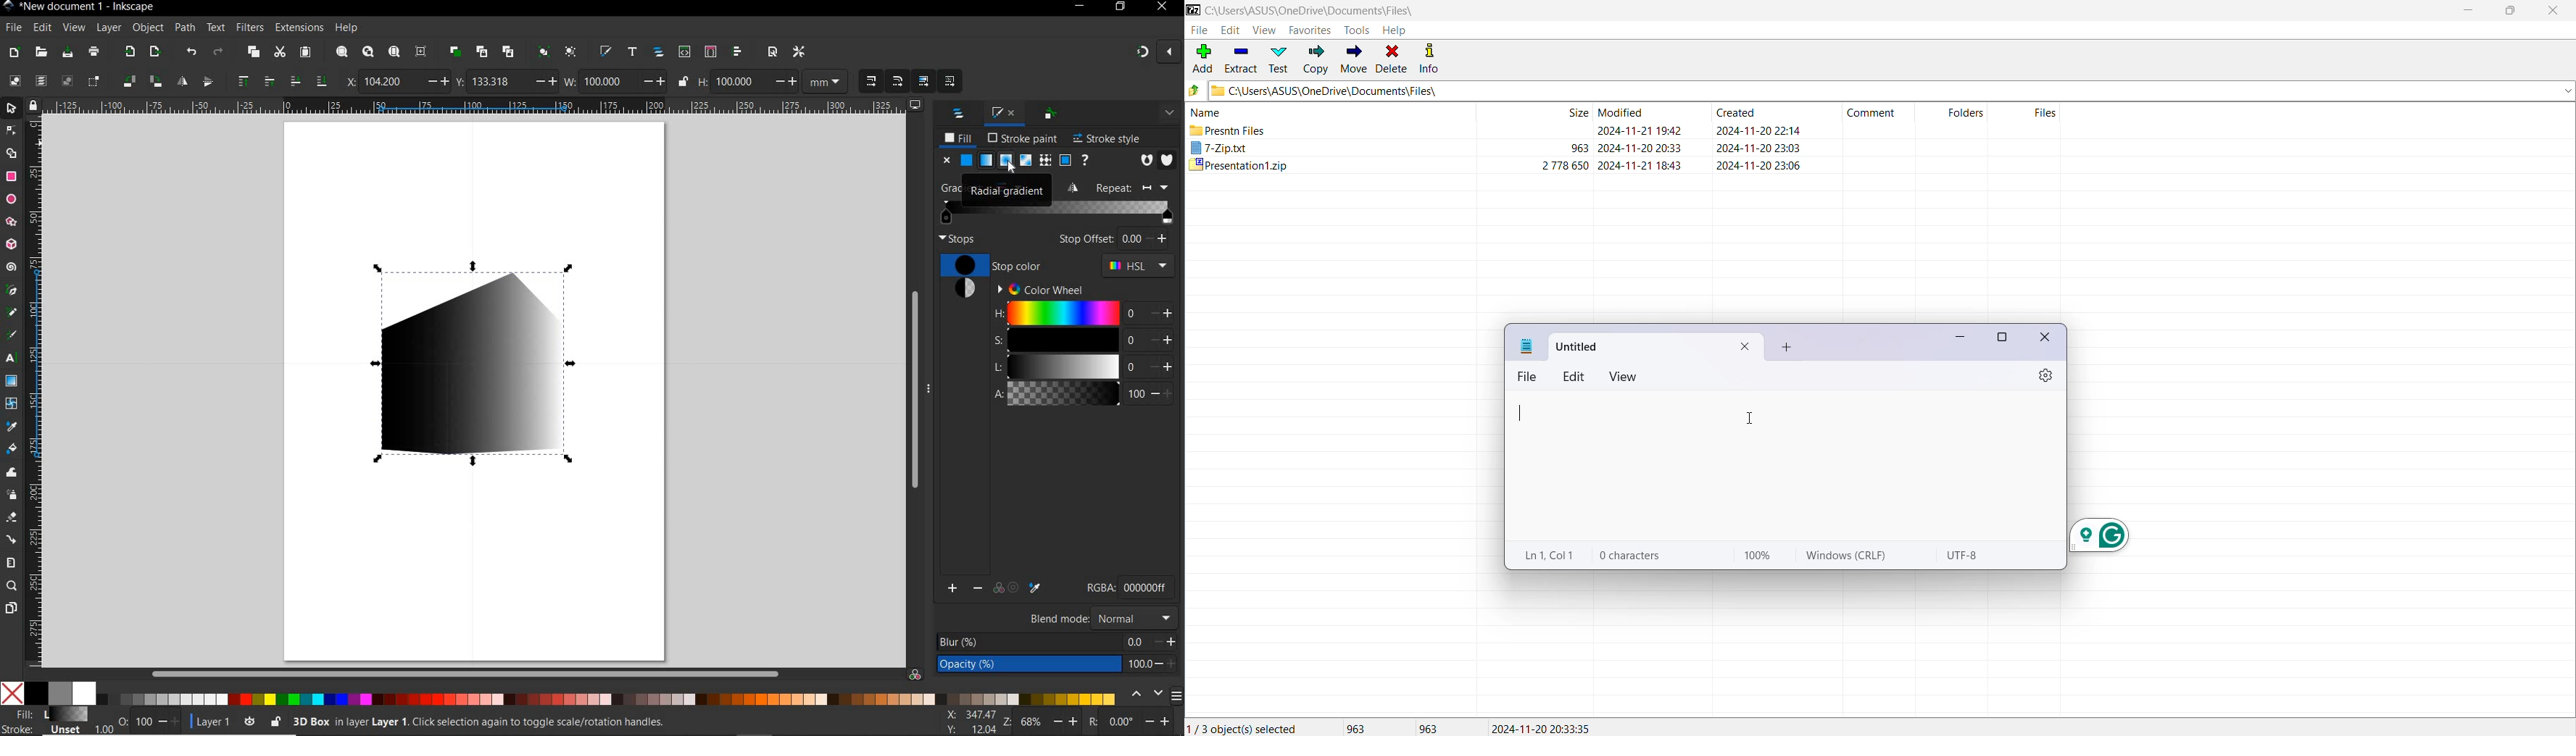 Image resolution: width=2576 pixels, height=756 pixels. What do you see at coordinates (474, 106) in the screenshot?
I see `RULER` at bounding box center [474, 106].